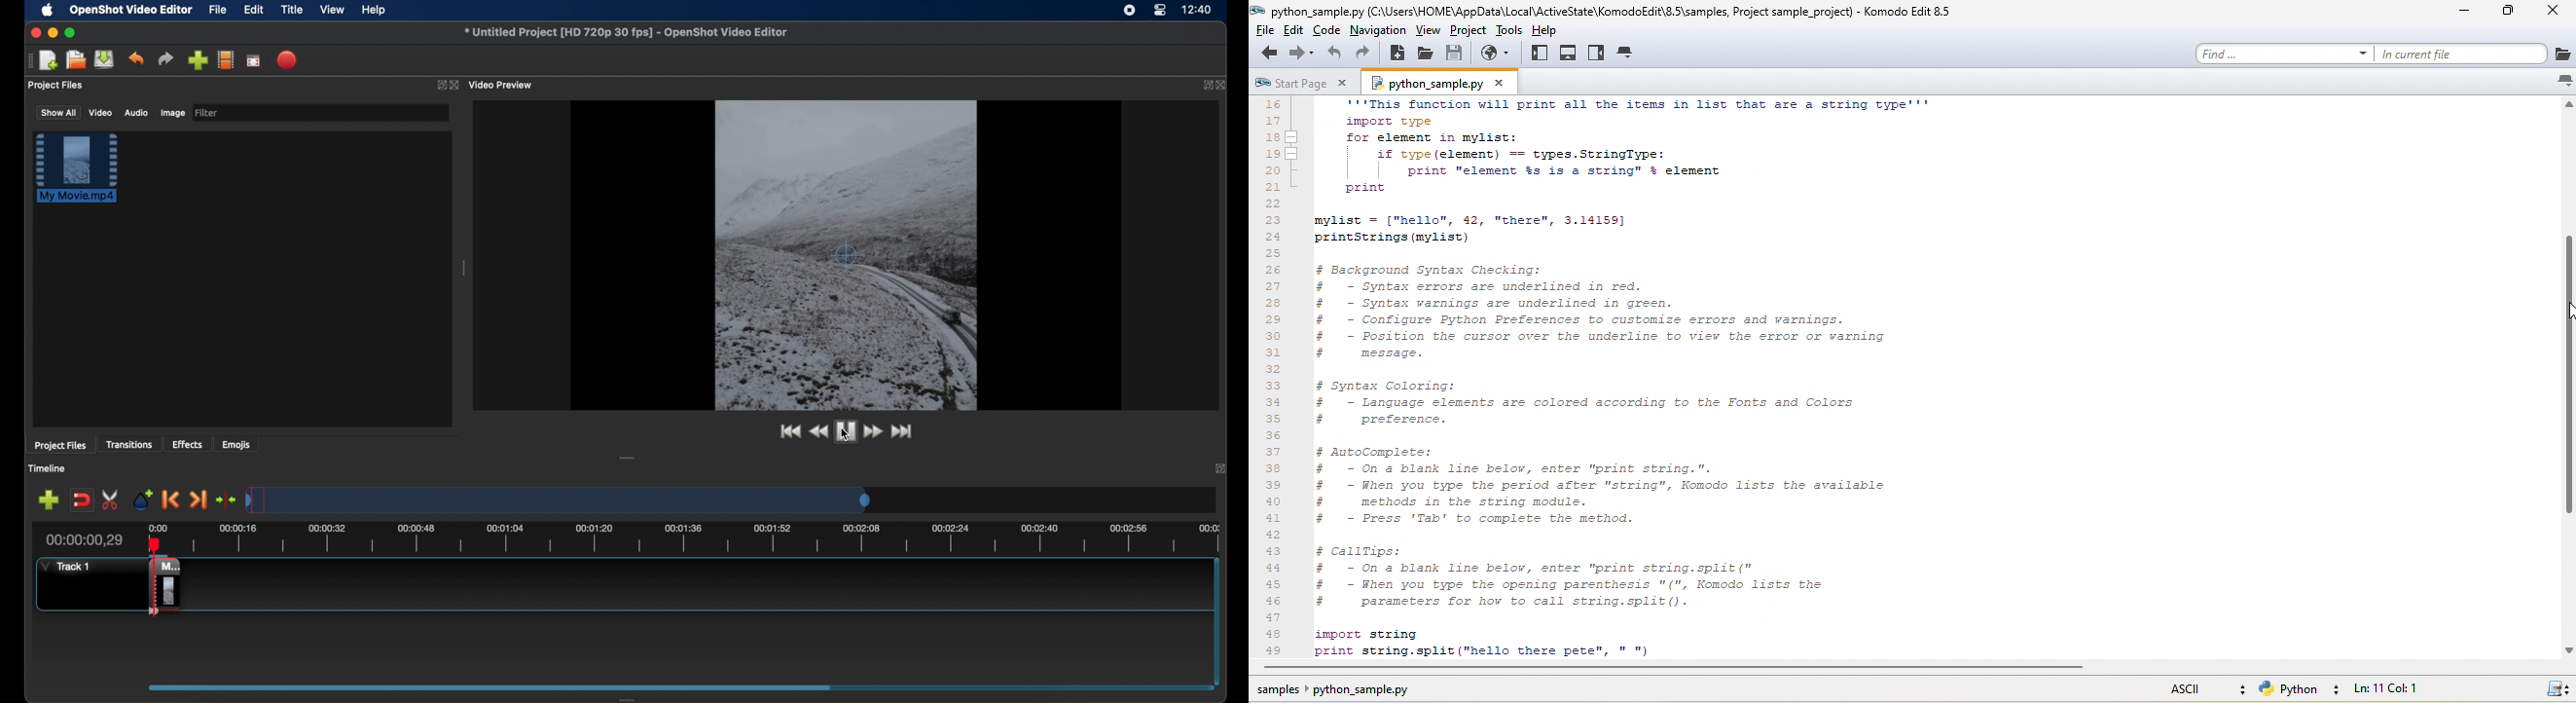 Image resolution: width=2576 pixels, height=728 pixels. What do you see at coordinates (77, 167) in the screenshot?
I see `file highlighted` at bounding box center [77, 167].